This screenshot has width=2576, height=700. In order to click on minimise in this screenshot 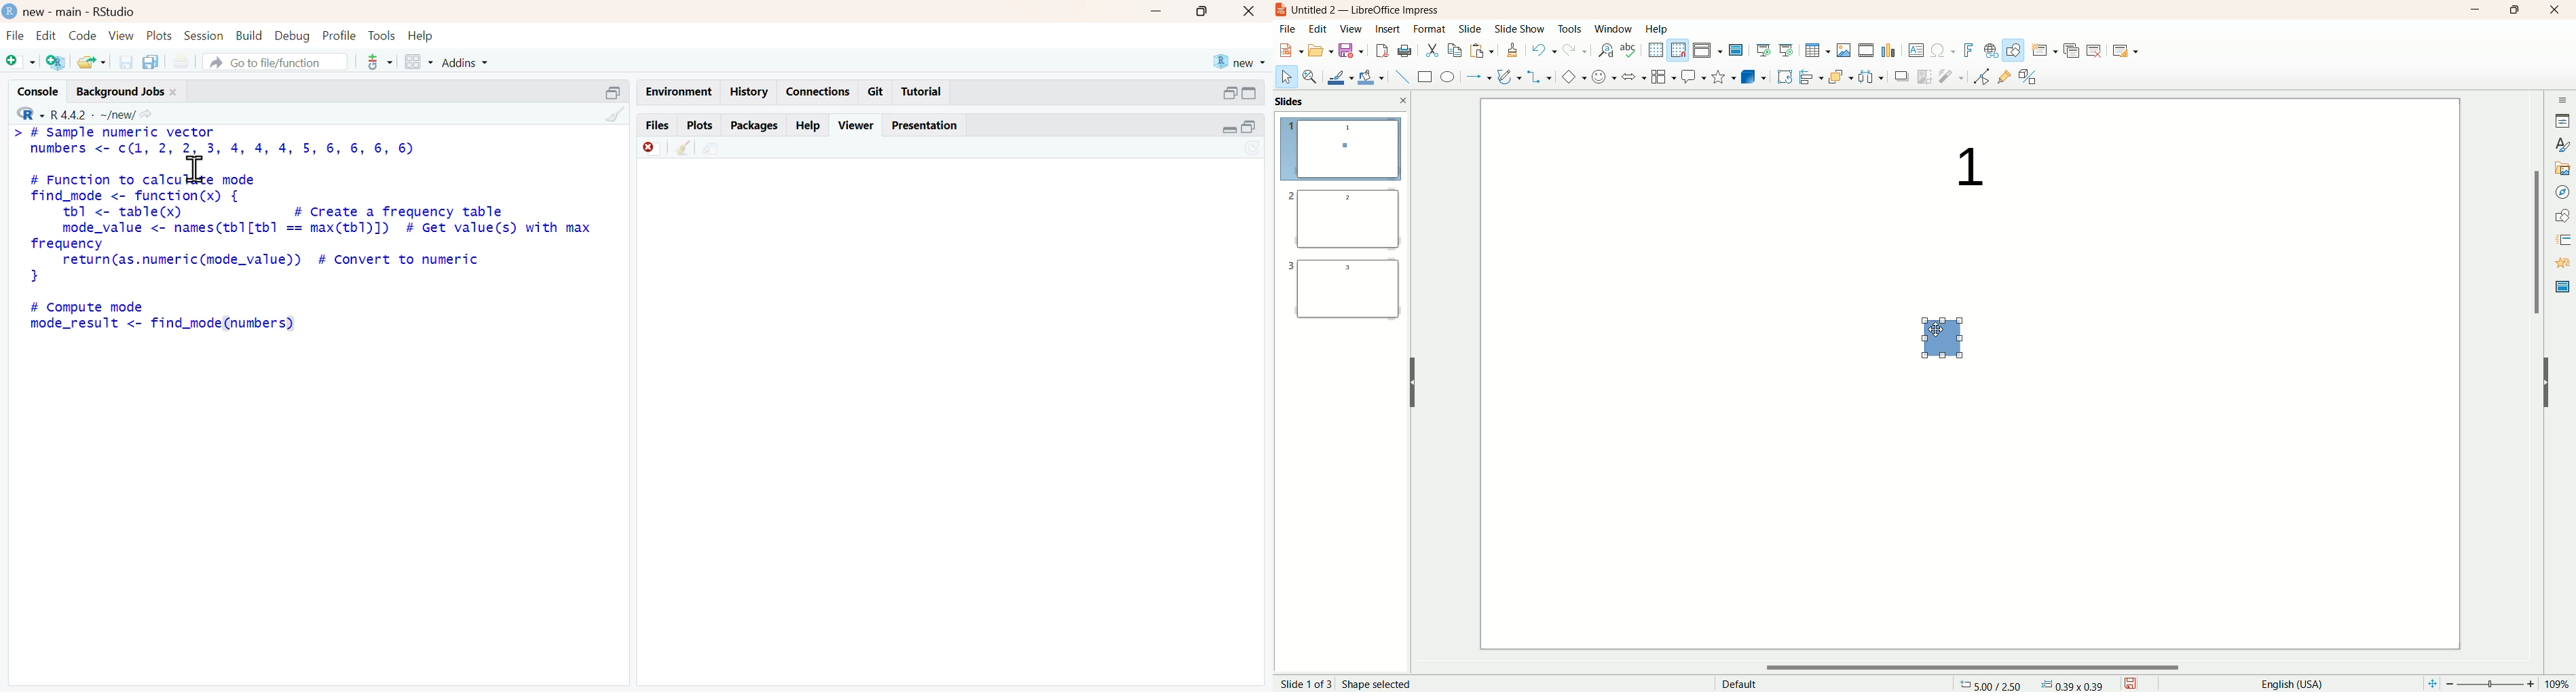, I will do `click(1157, 12)`.